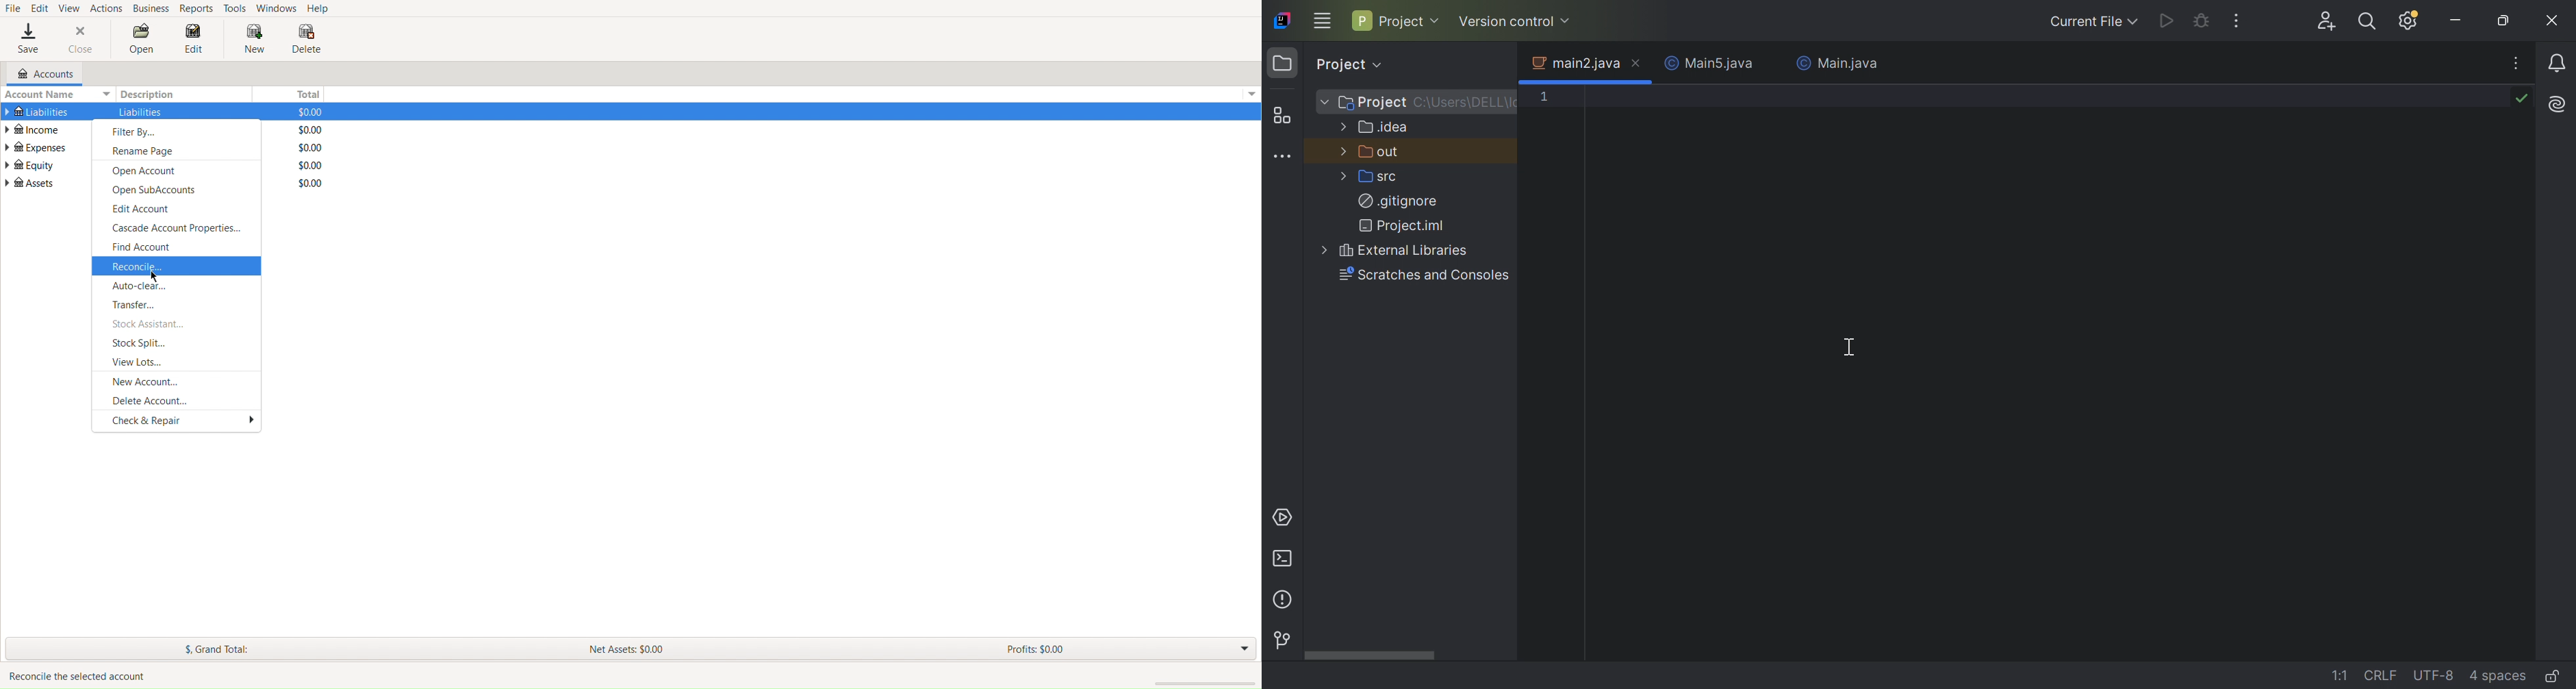  I want to click on Check & Repair, so click(177, 422).